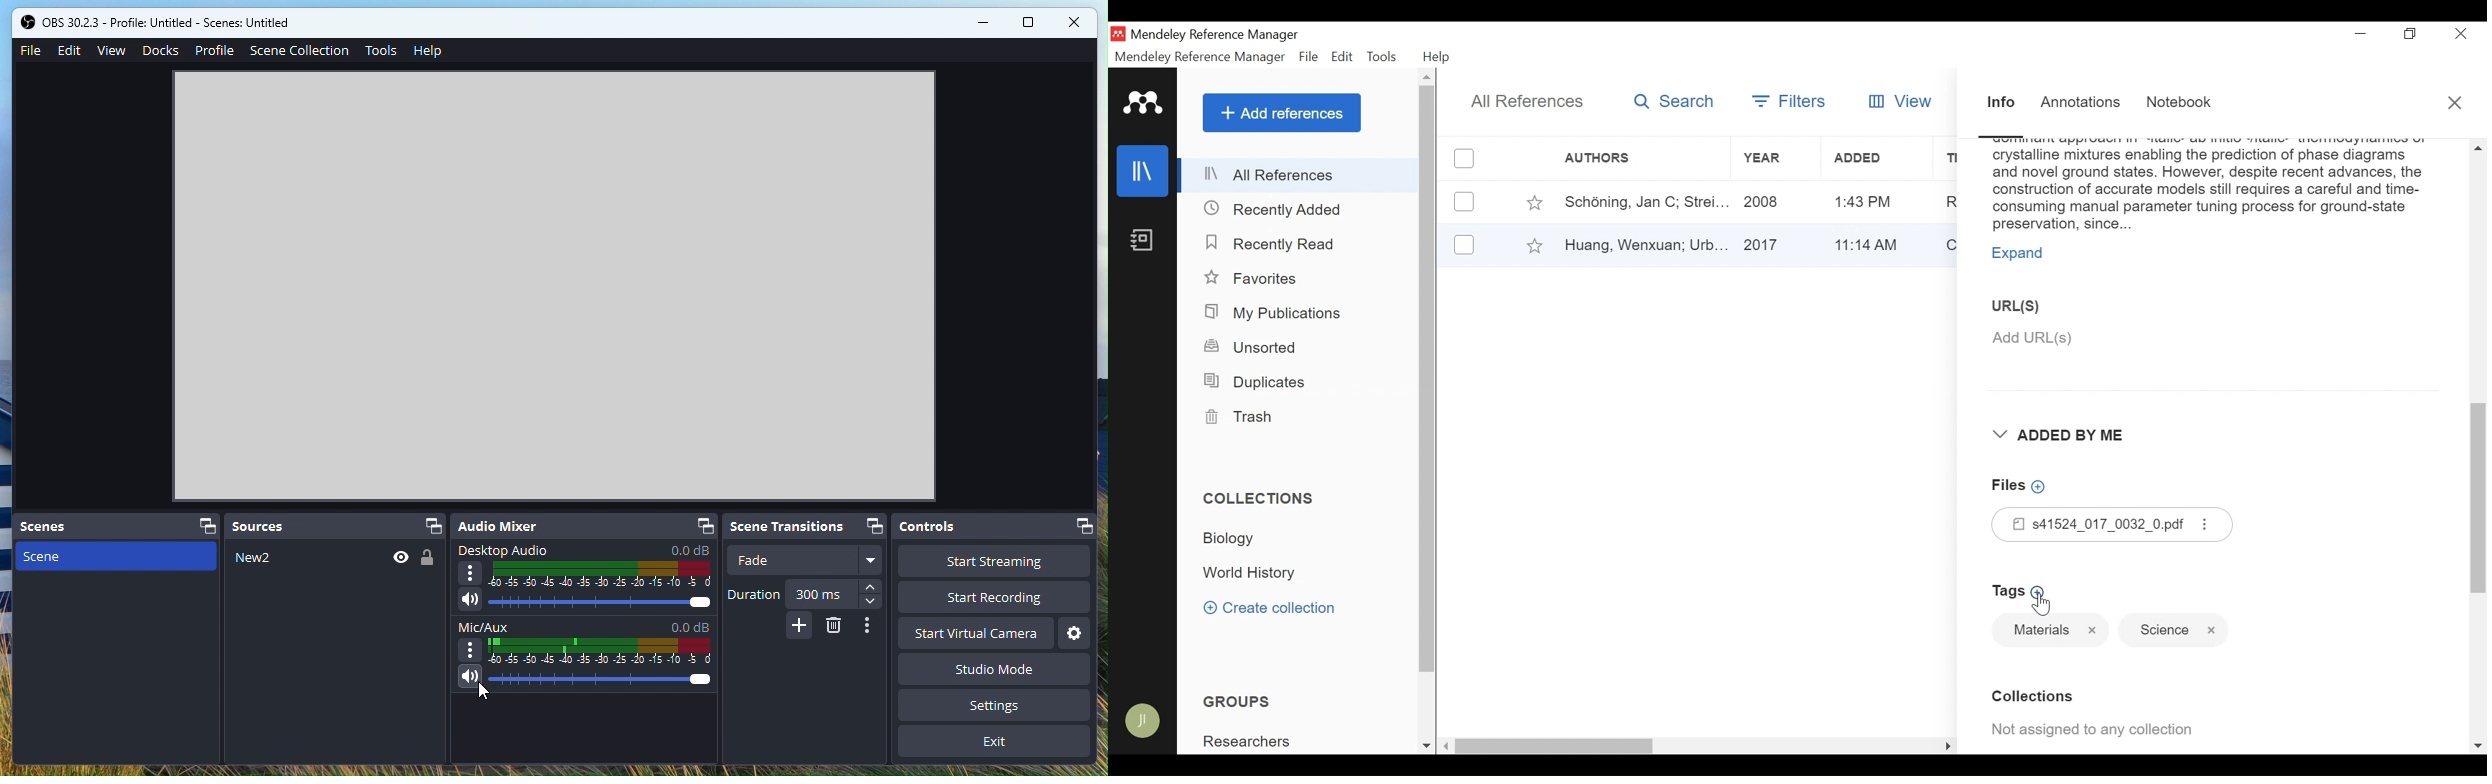  Describe the element at coordinates (1260, 499) in the screenshot. I see `Collections` at that location.